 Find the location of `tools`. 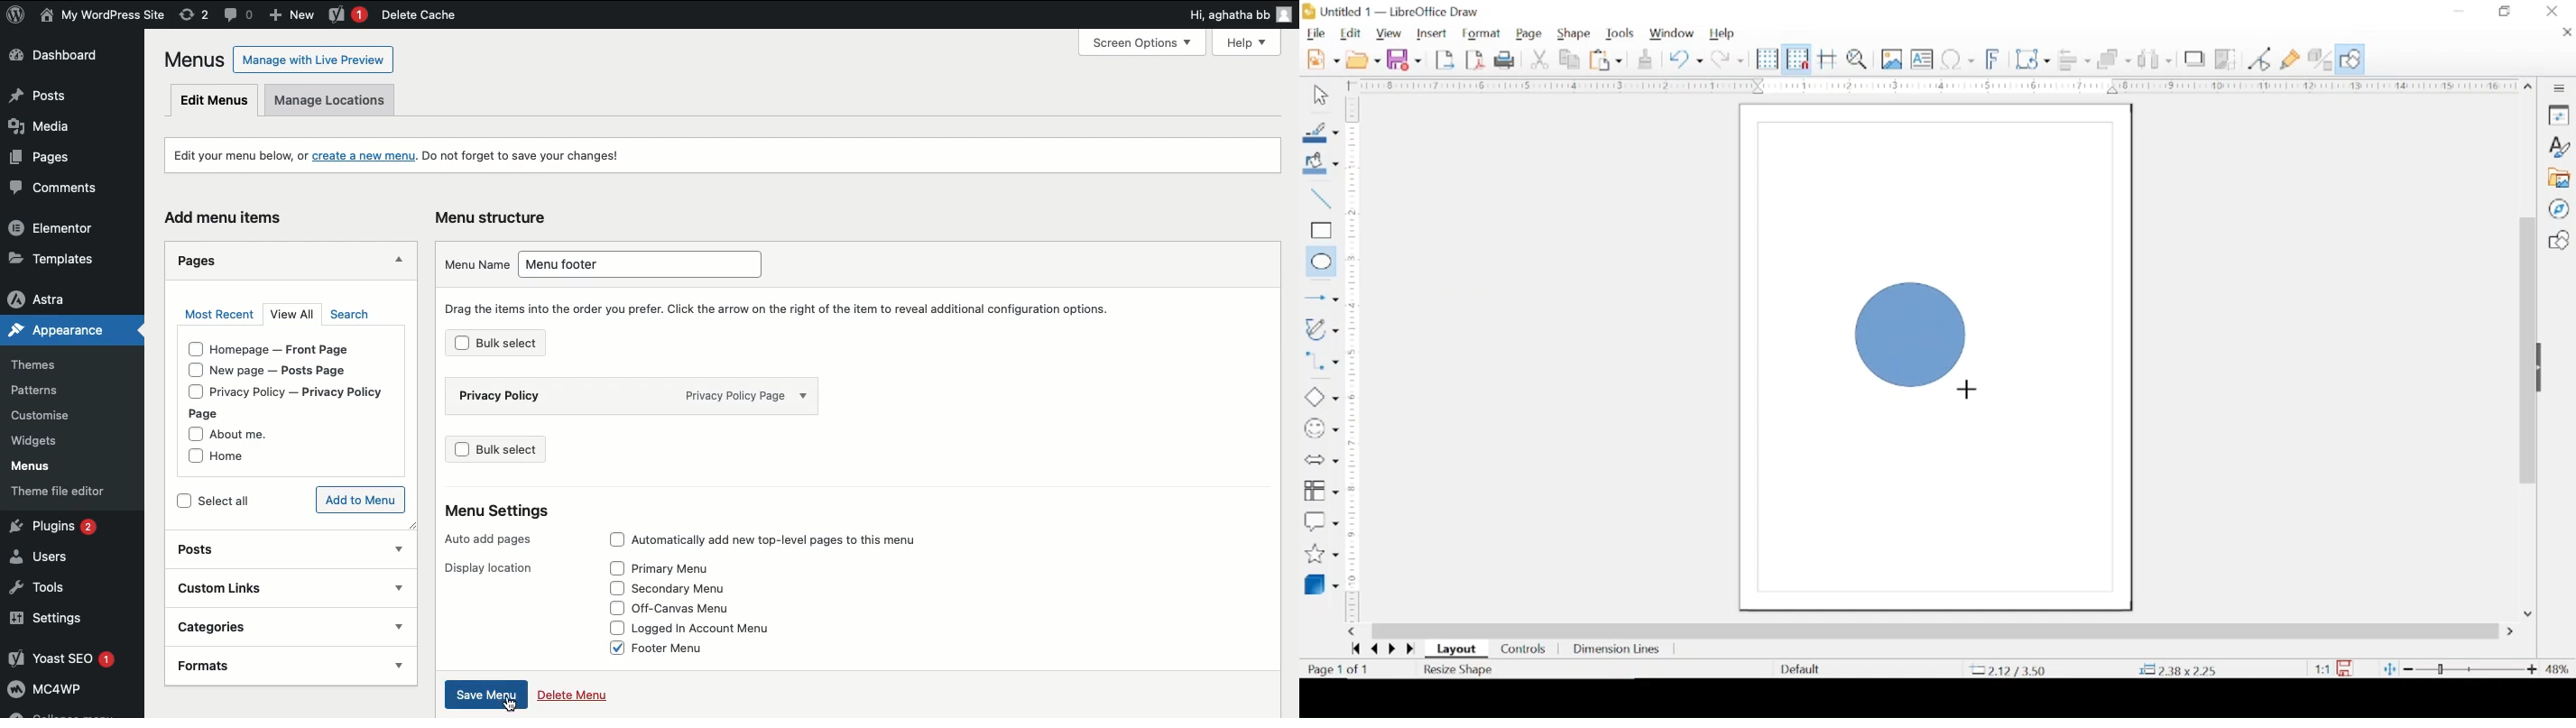

tools is located at coordinates (1620, 34).